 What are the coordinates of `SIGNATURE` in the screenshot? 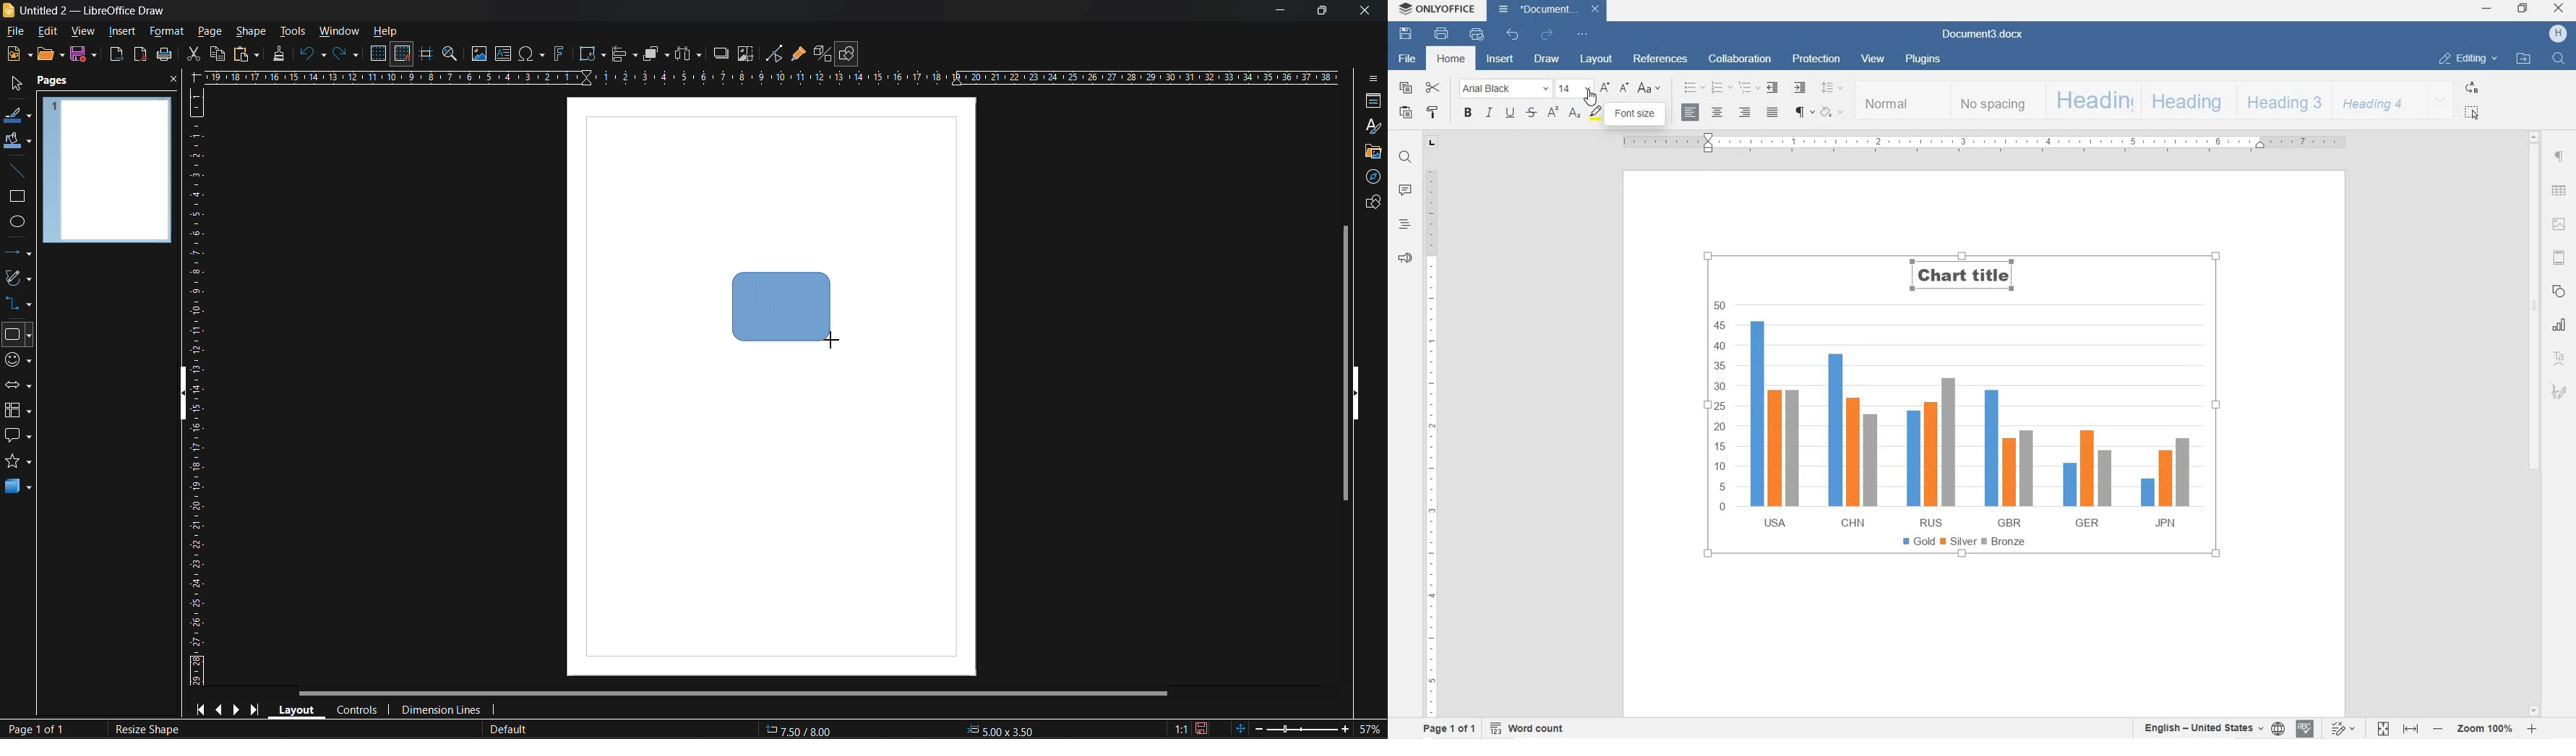 It's located at (2559, 394).